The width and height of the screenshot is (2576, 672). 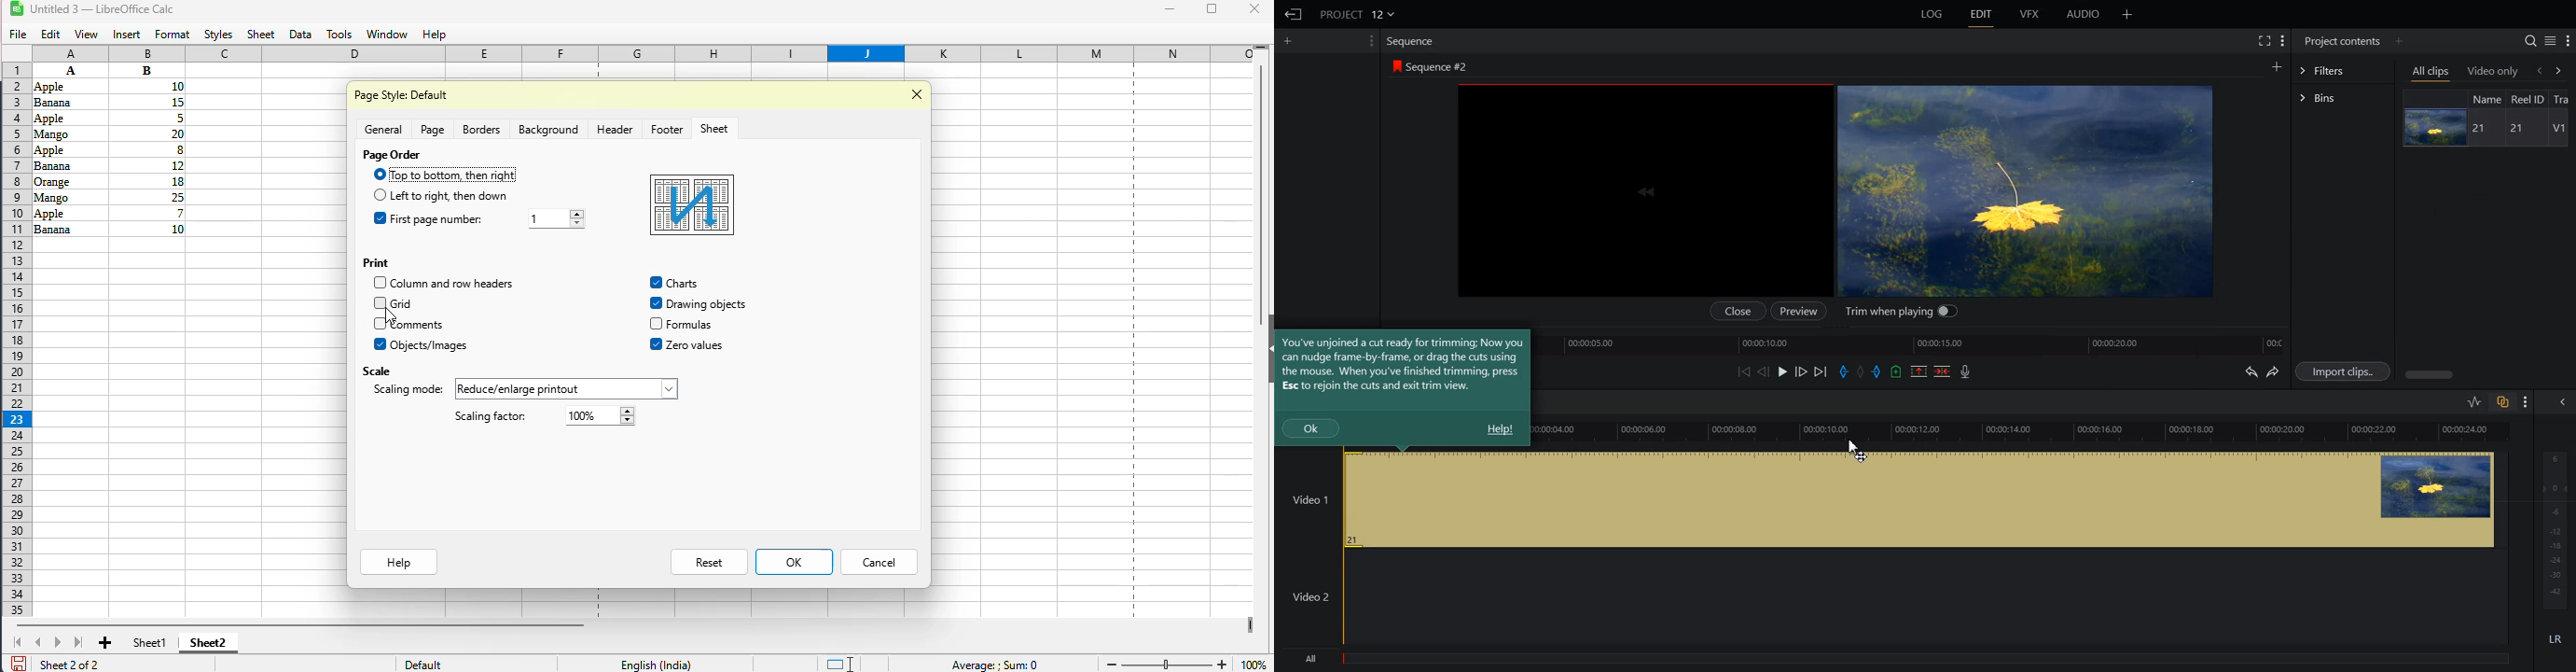 What do you see at coordinates (1896, 371) in the screenshot?
I see `Add an Cue at the current position` at bounding box center [1896, 371].